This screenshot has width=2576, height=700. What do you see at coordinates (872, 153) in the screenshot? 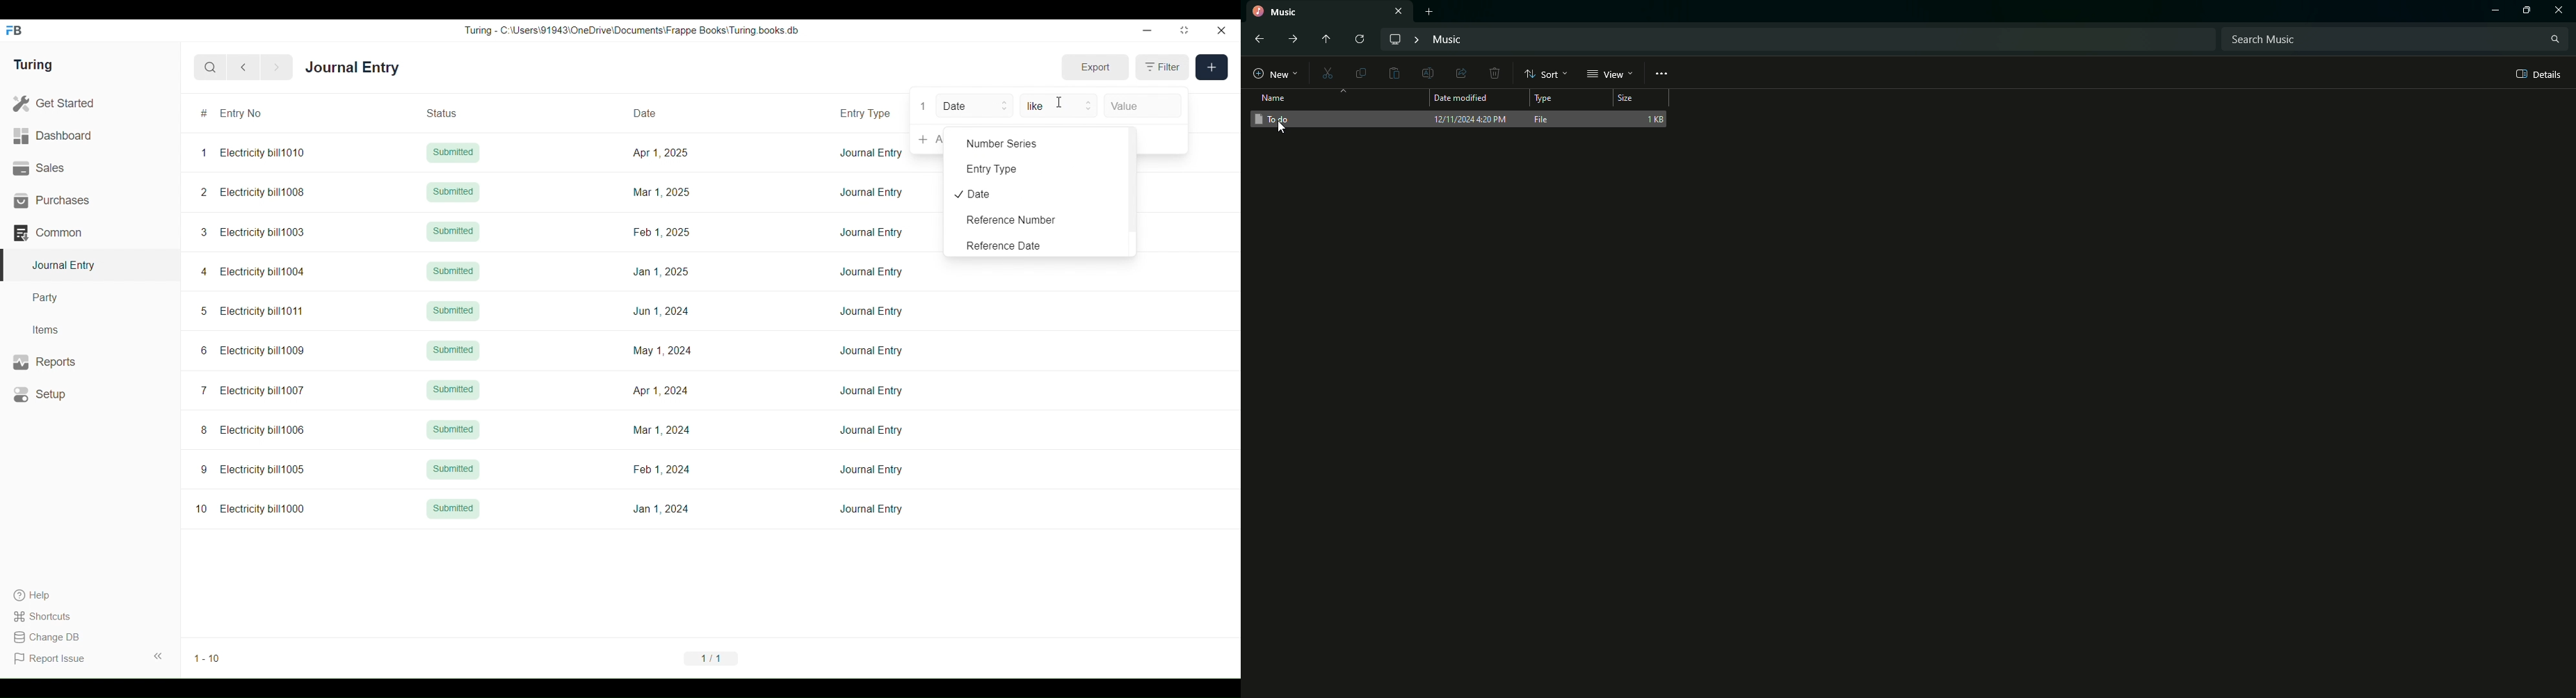
I see `Journal Entry` at bounding box center [872, 153].